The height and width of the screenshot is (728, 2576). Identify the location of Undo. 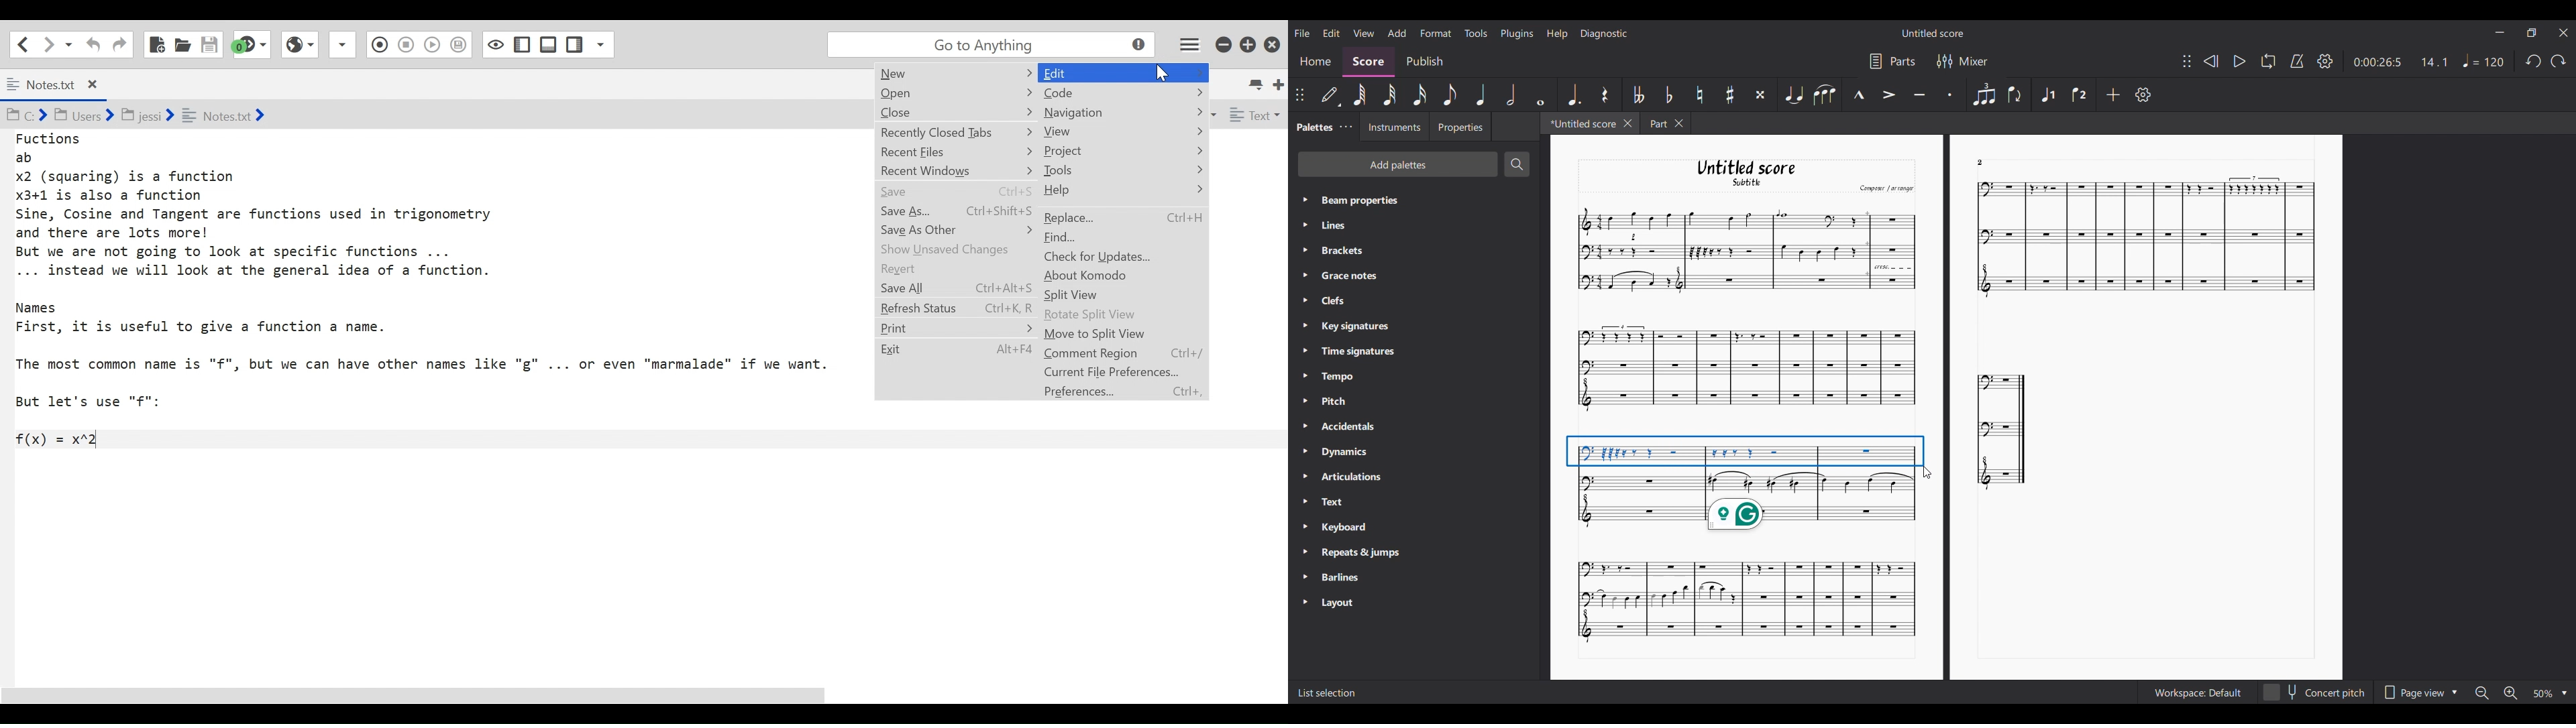
(2534, 62).